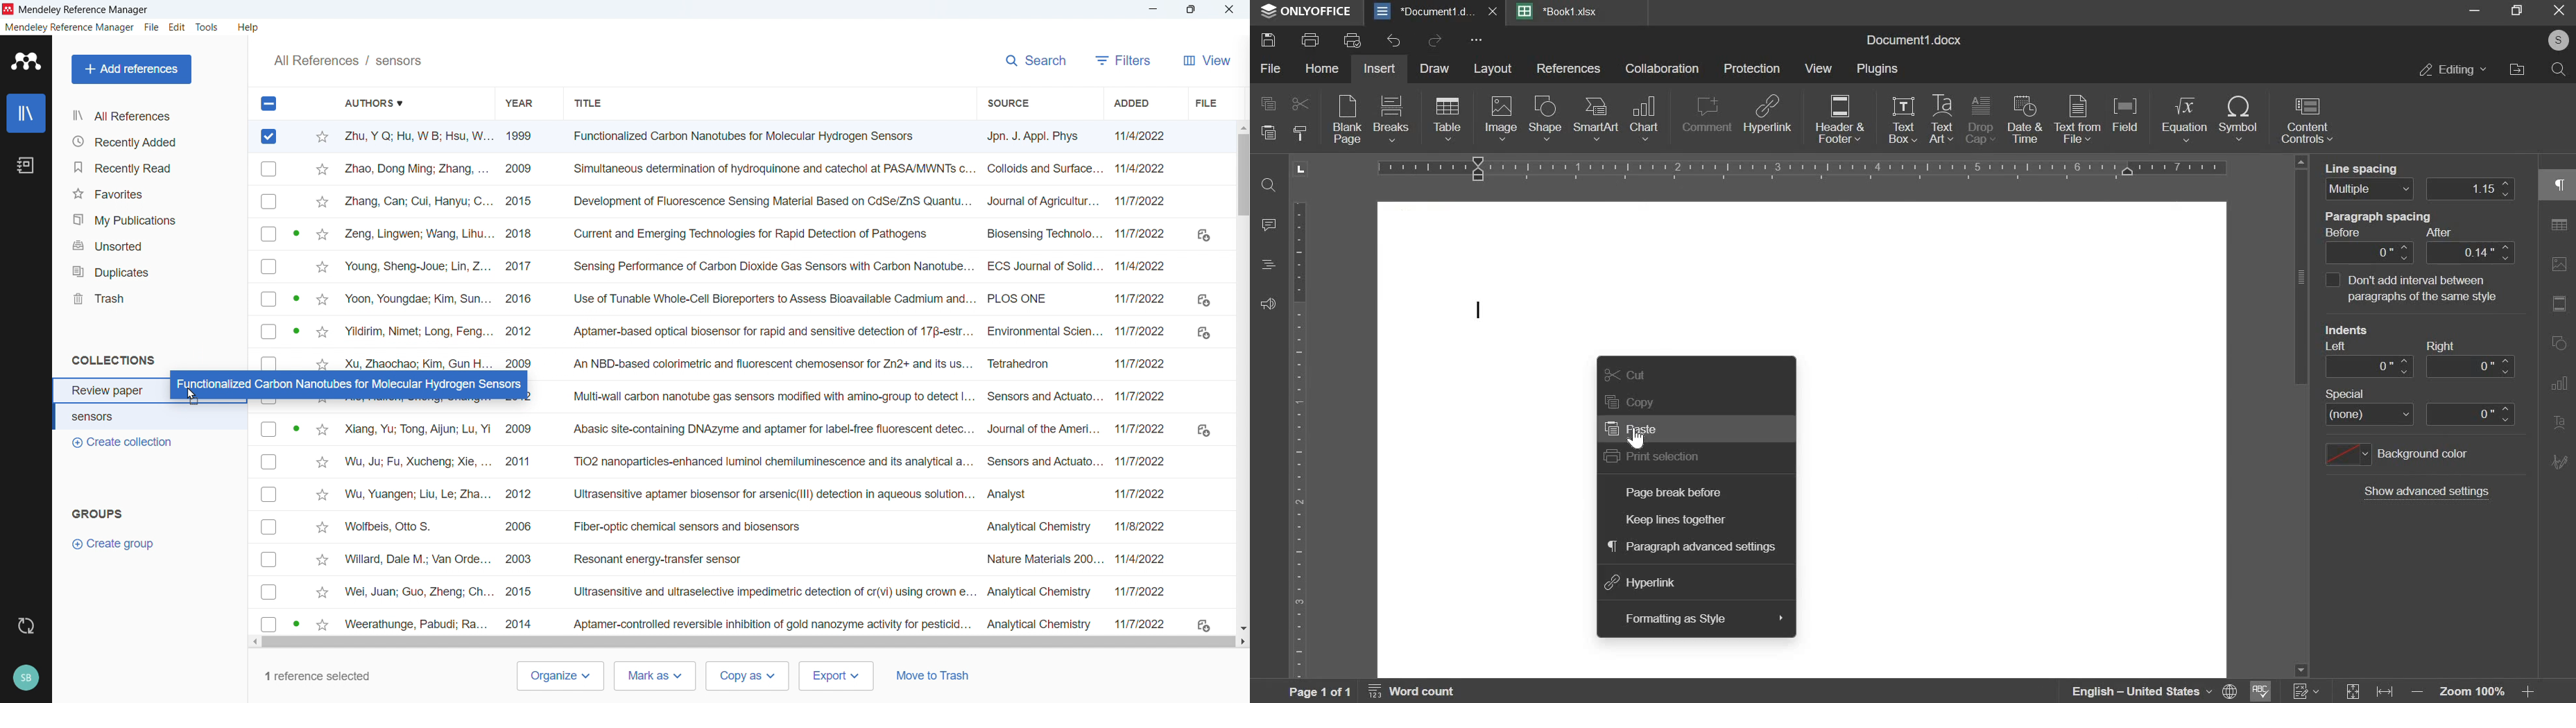 The image size is (2576, 728). I want to click on maximize, so click(2517, 14).